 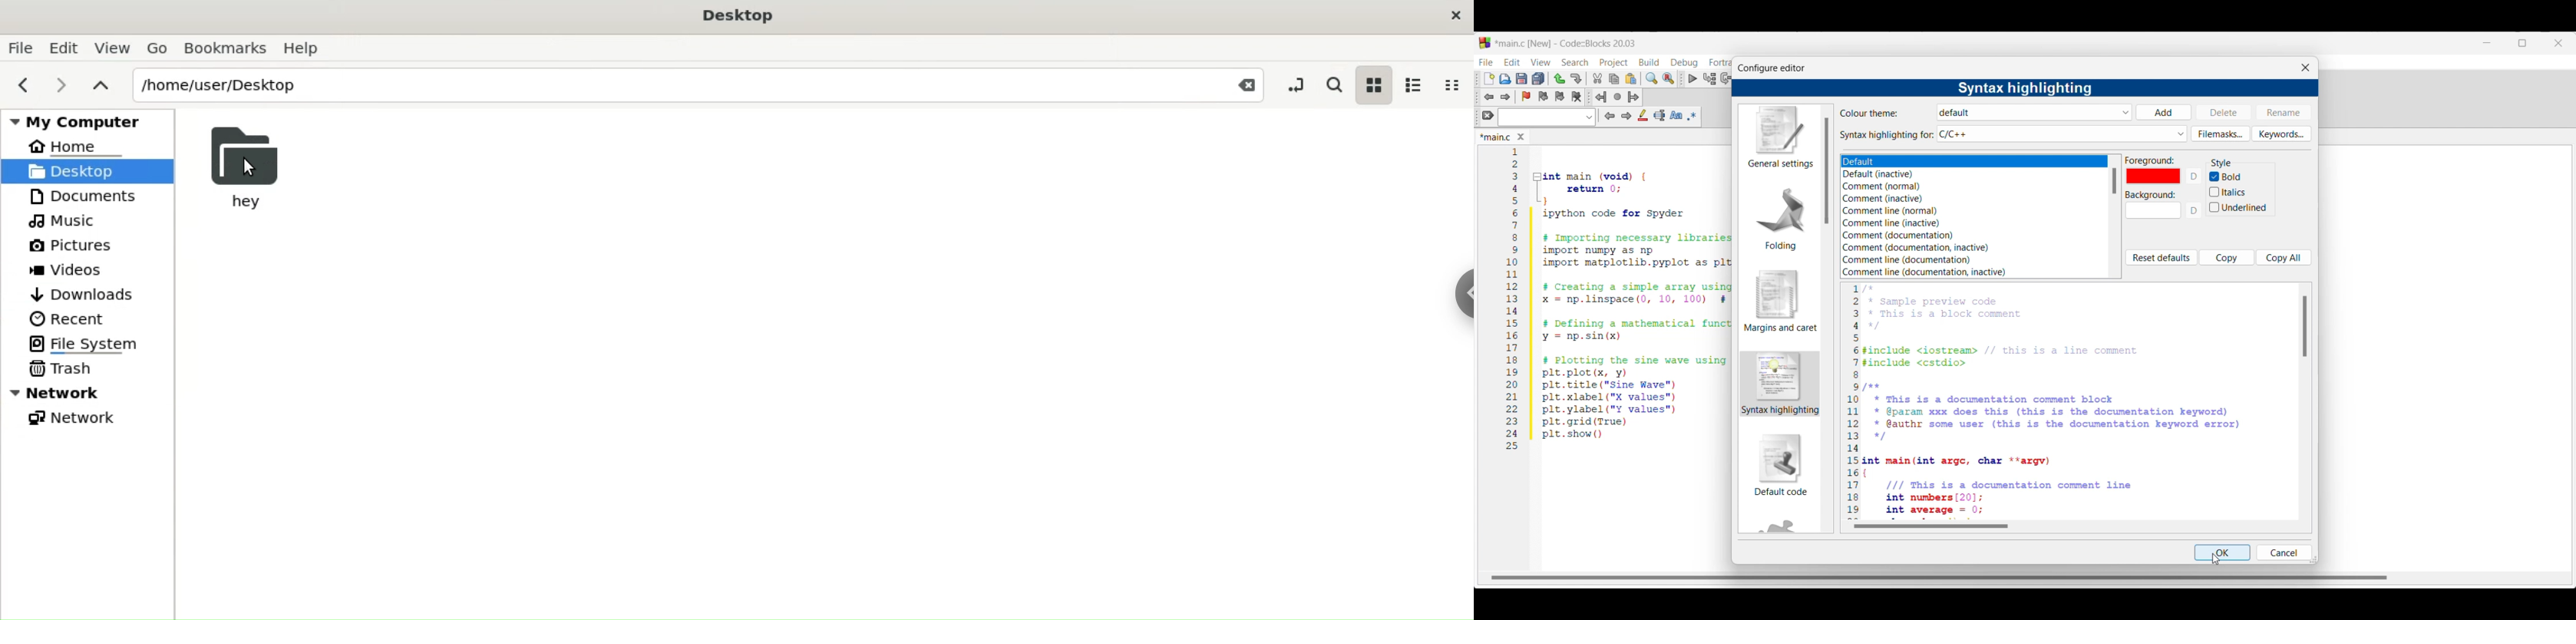 I want to click on Vertical slide bar, so click(x=2115, y=181).